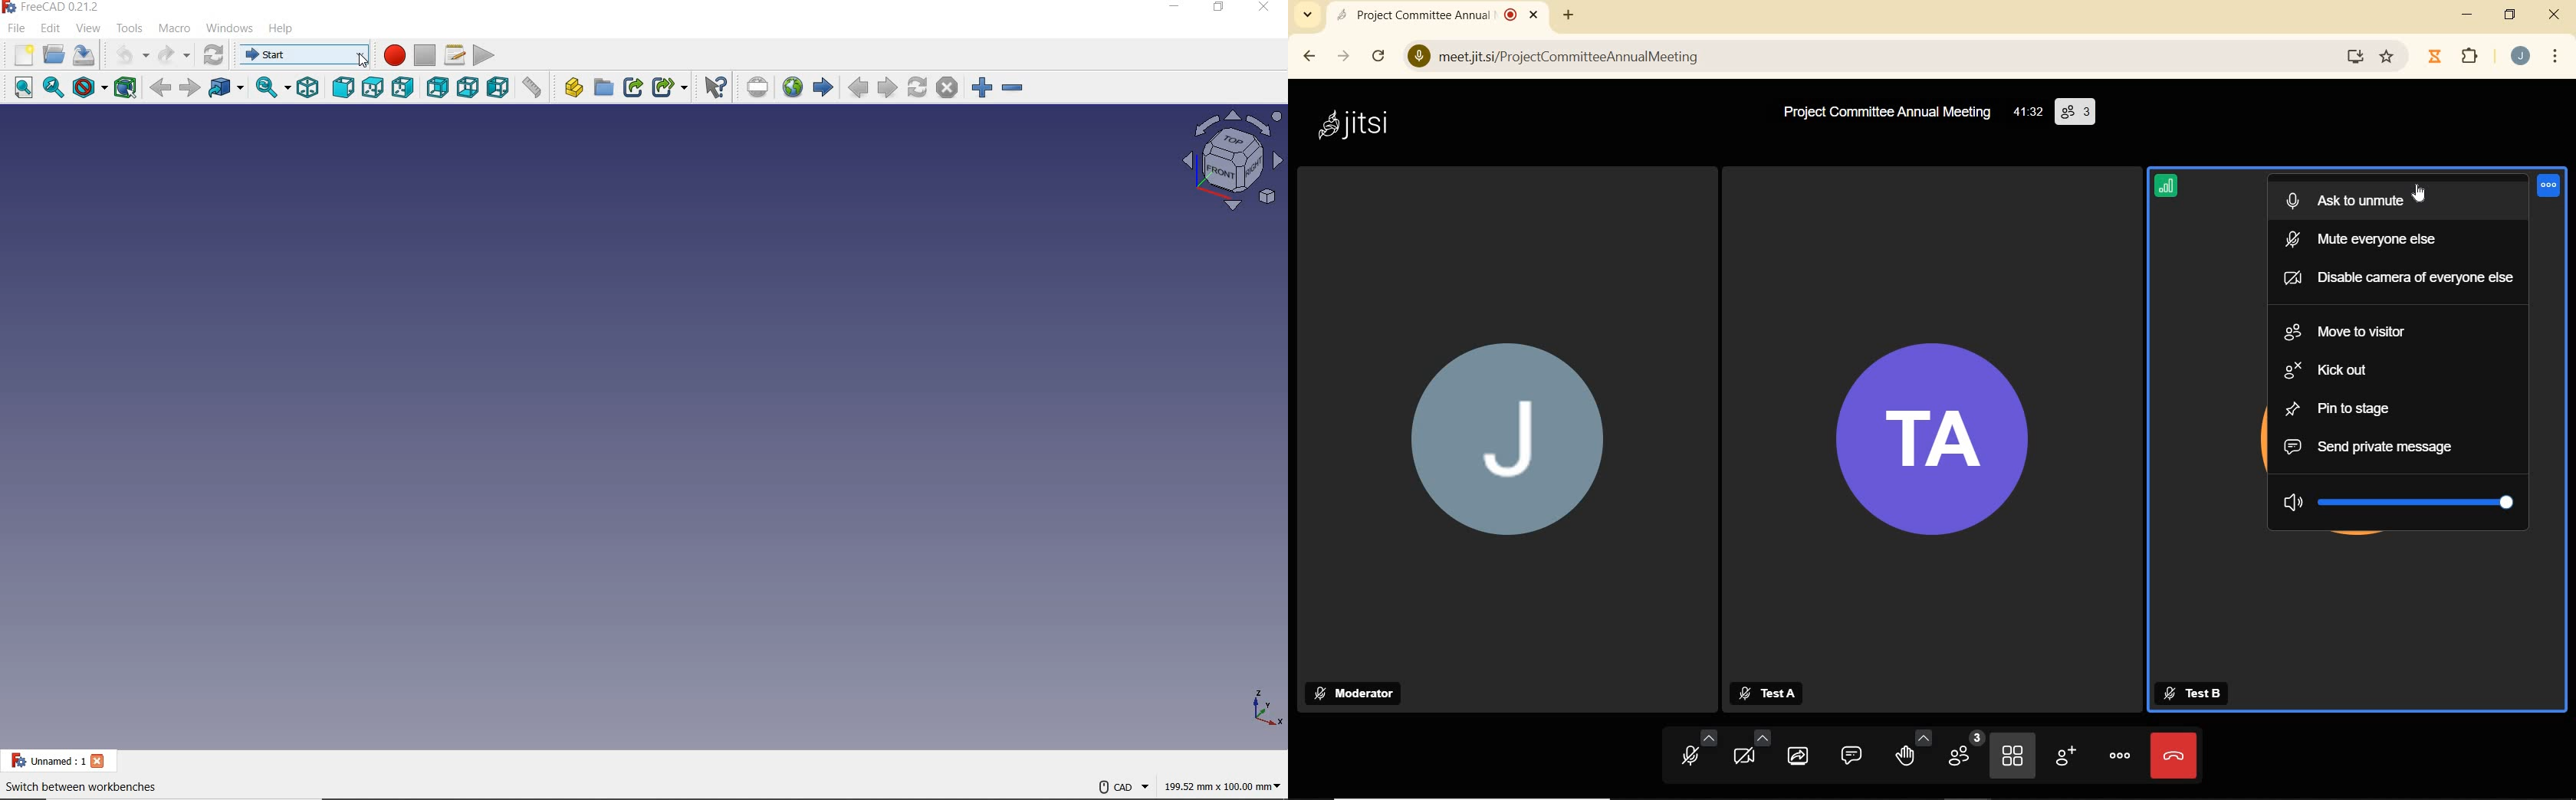  I want to click on REMOTE USER ONTROL, so click(2551, 189).